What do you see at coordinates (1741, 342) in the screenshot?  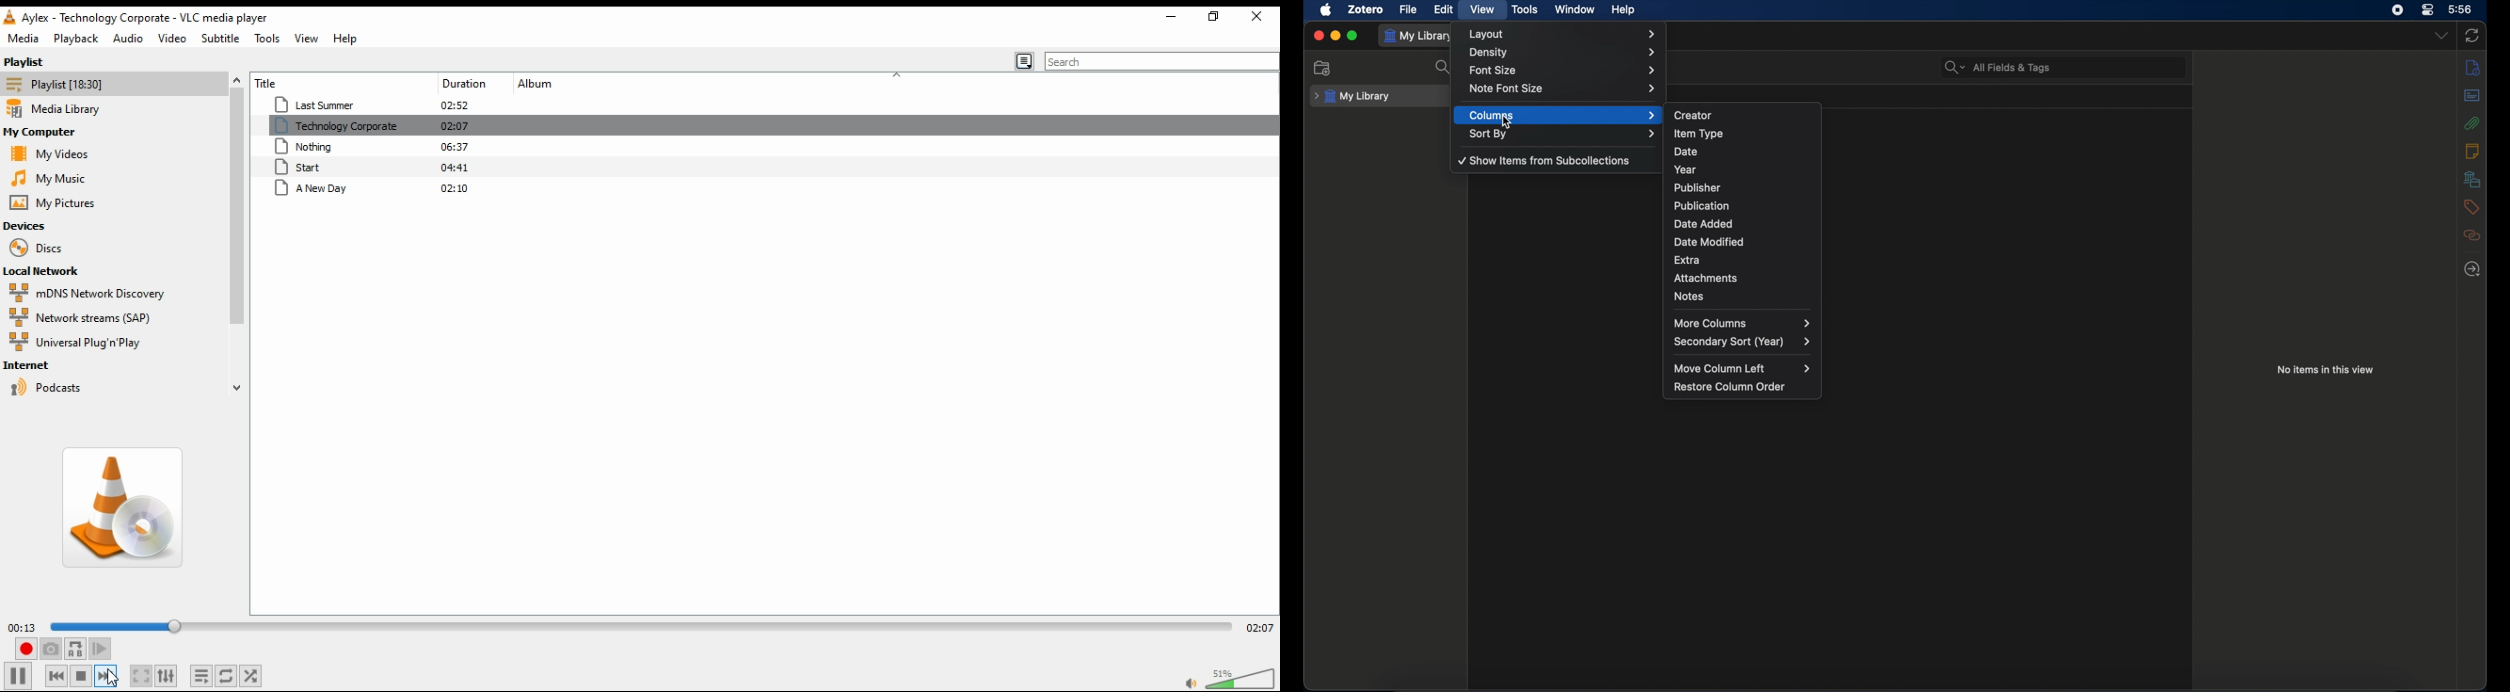 I see `secondary sort` at bounding box center [1741, 342].